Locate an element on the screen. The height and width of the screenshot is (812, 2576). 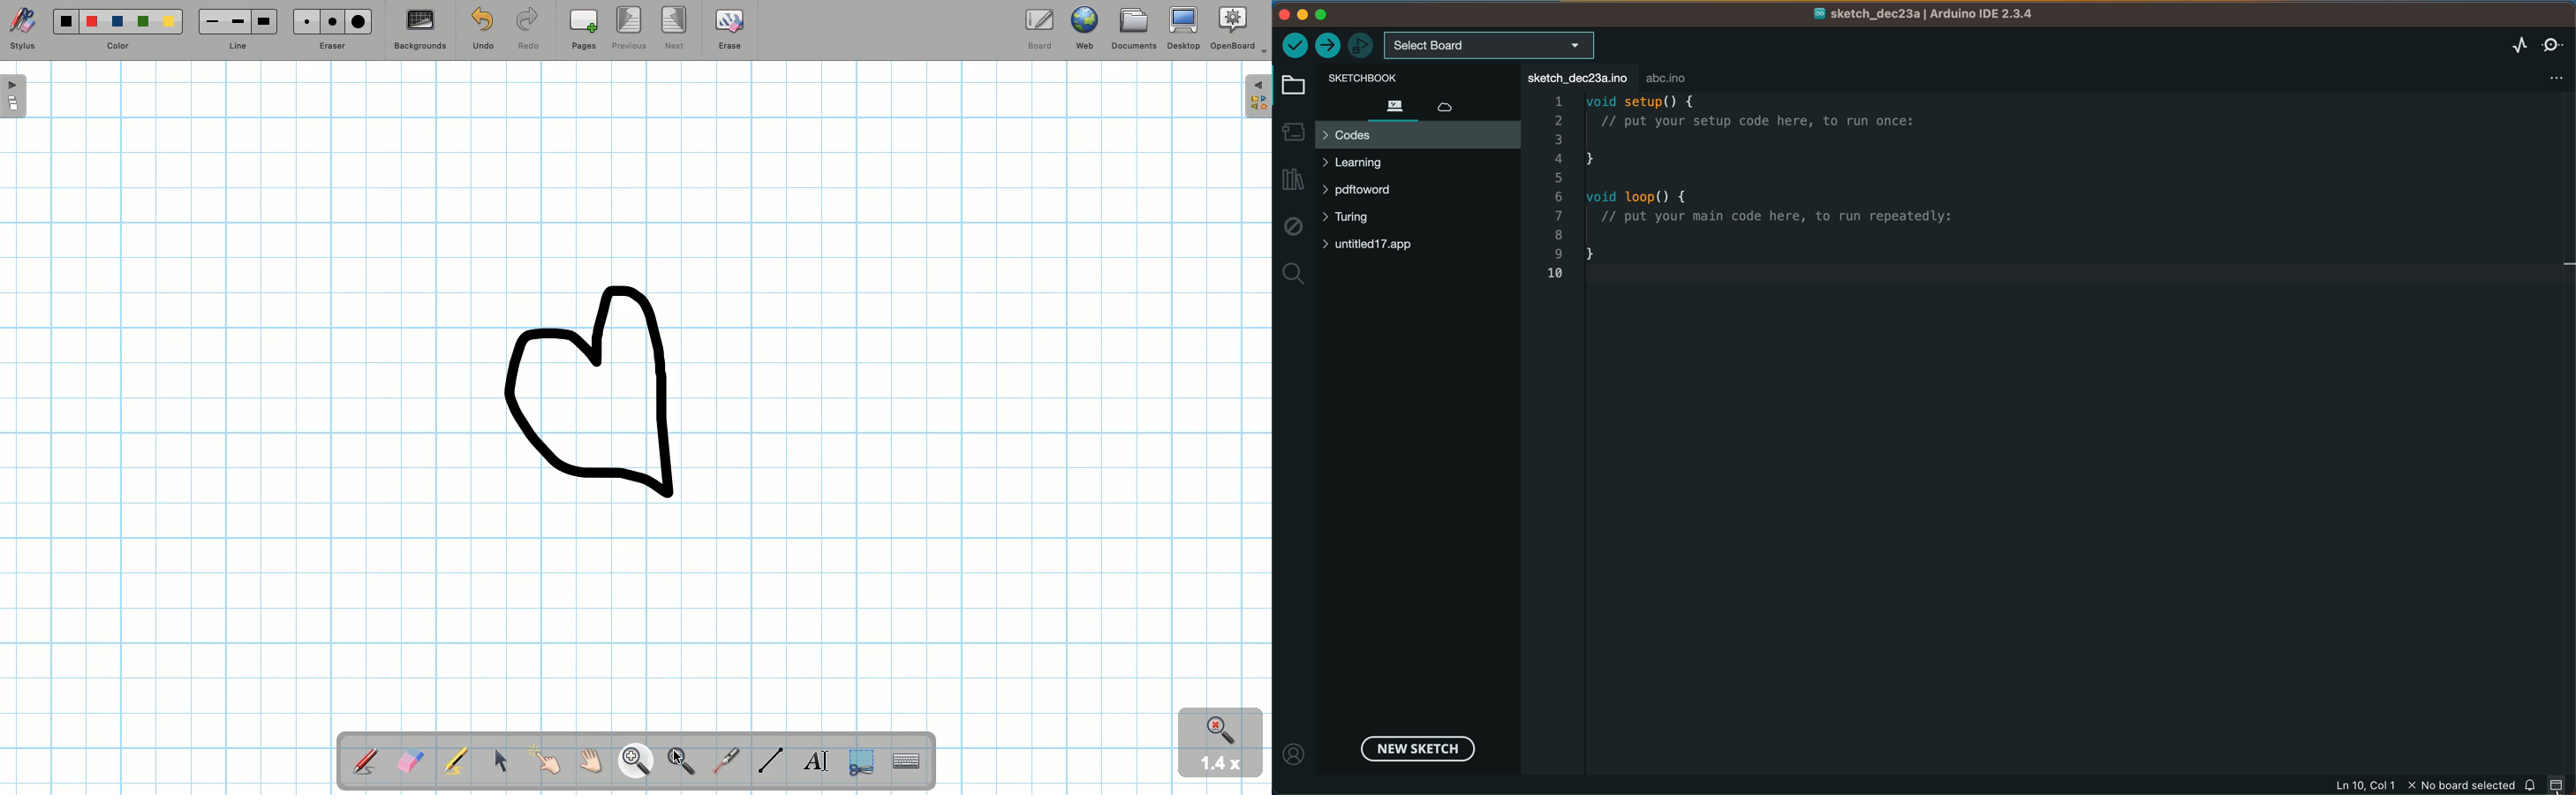
Eraser is located at coordinates (410, 761).